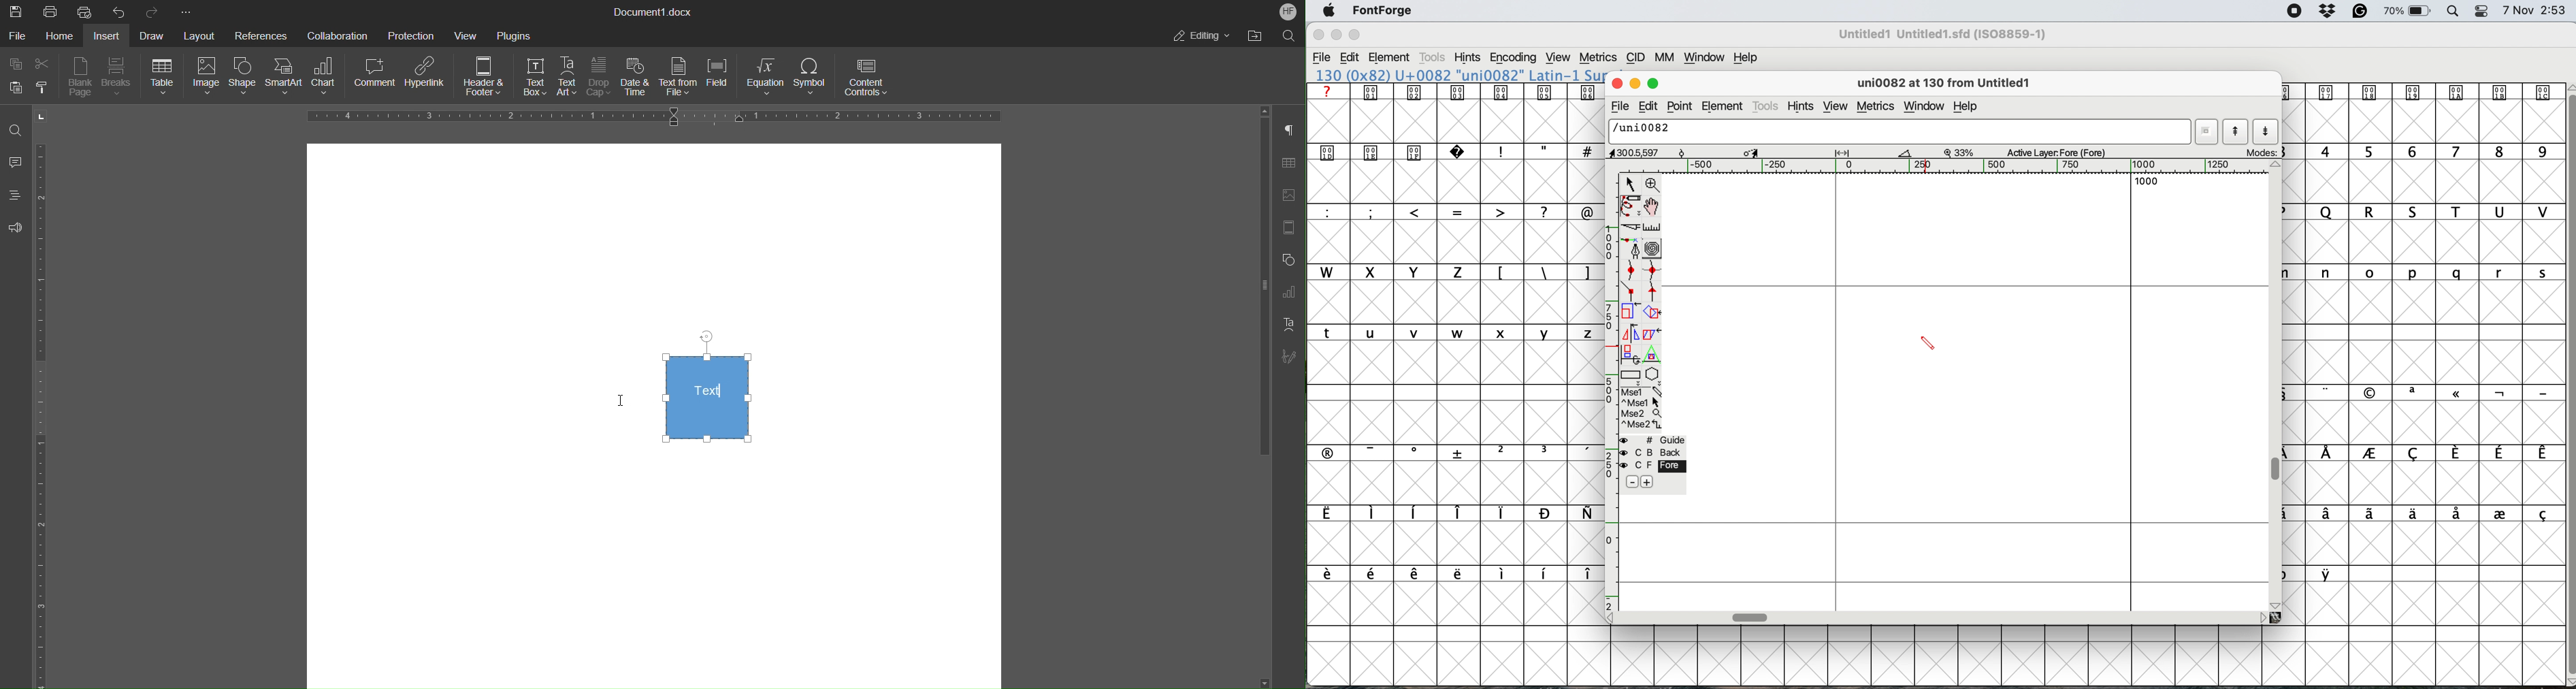 Image resolution: width=2576 pixels, height=700 pixels. I want to click on perform a perspective transformation on selection, so click(1654, 357).